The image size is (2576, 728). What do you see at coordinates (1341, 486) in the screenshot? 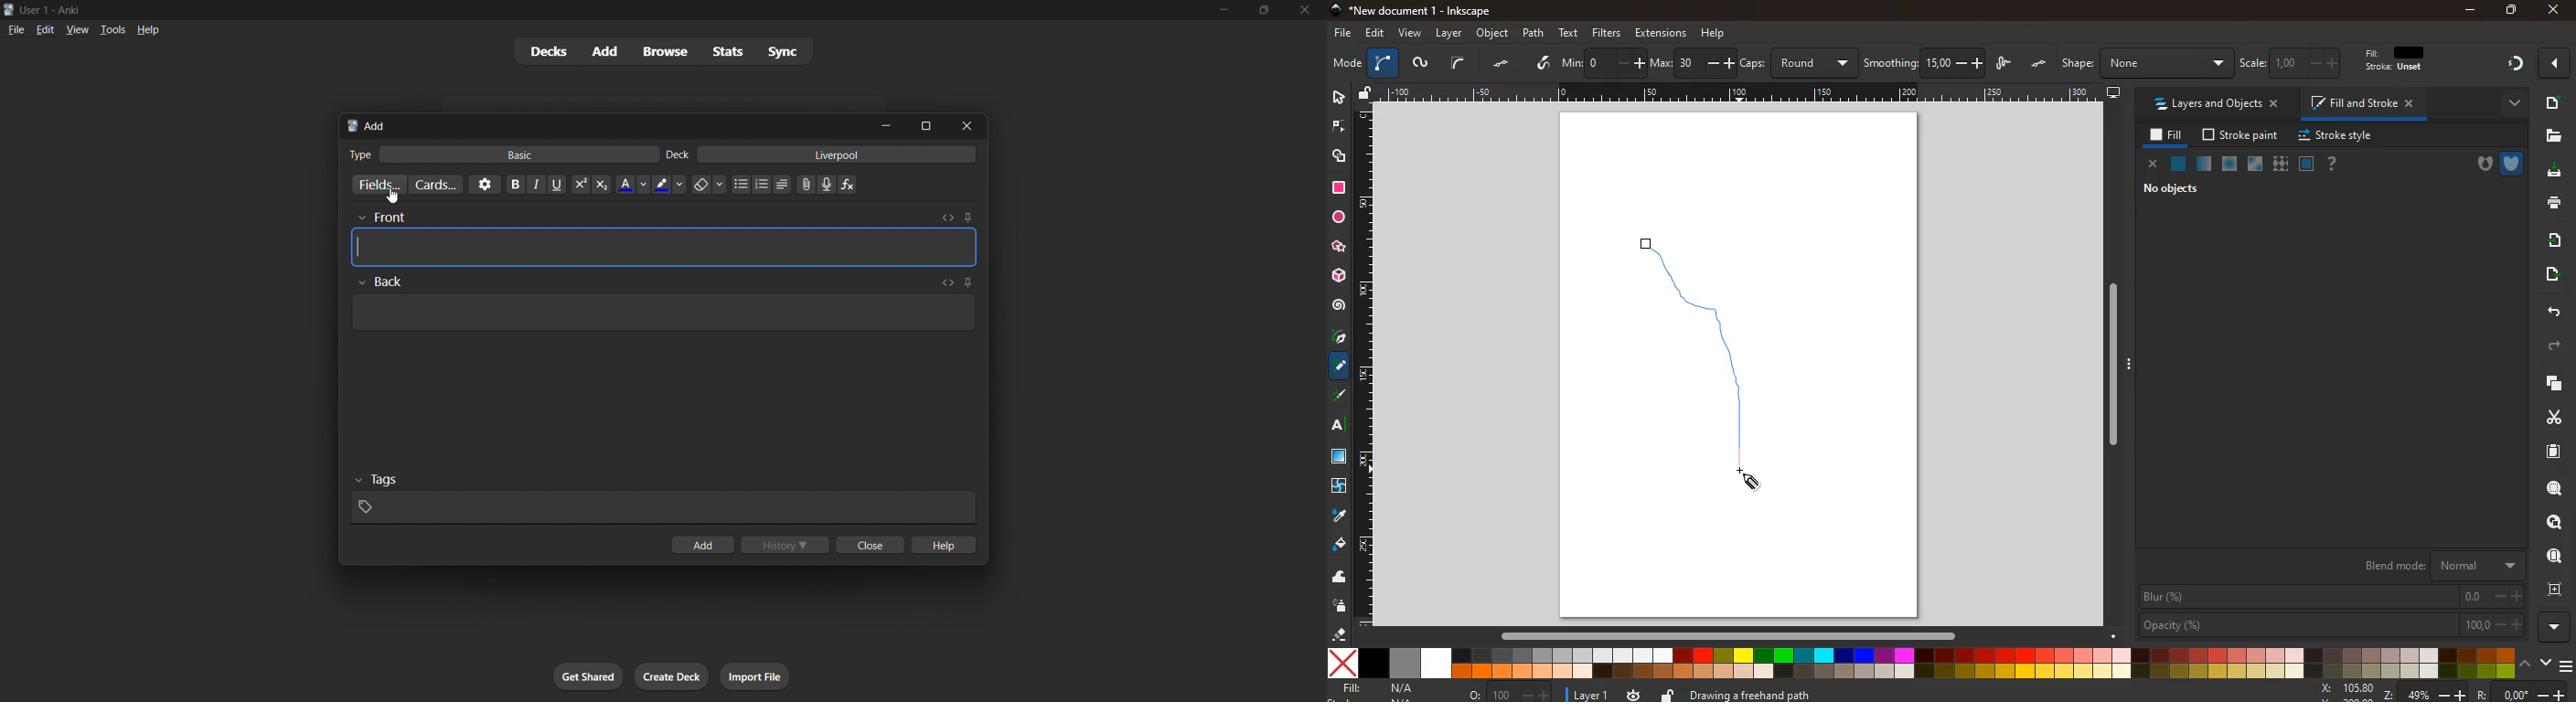
I see `twist` at bounding box center [1341, 486].